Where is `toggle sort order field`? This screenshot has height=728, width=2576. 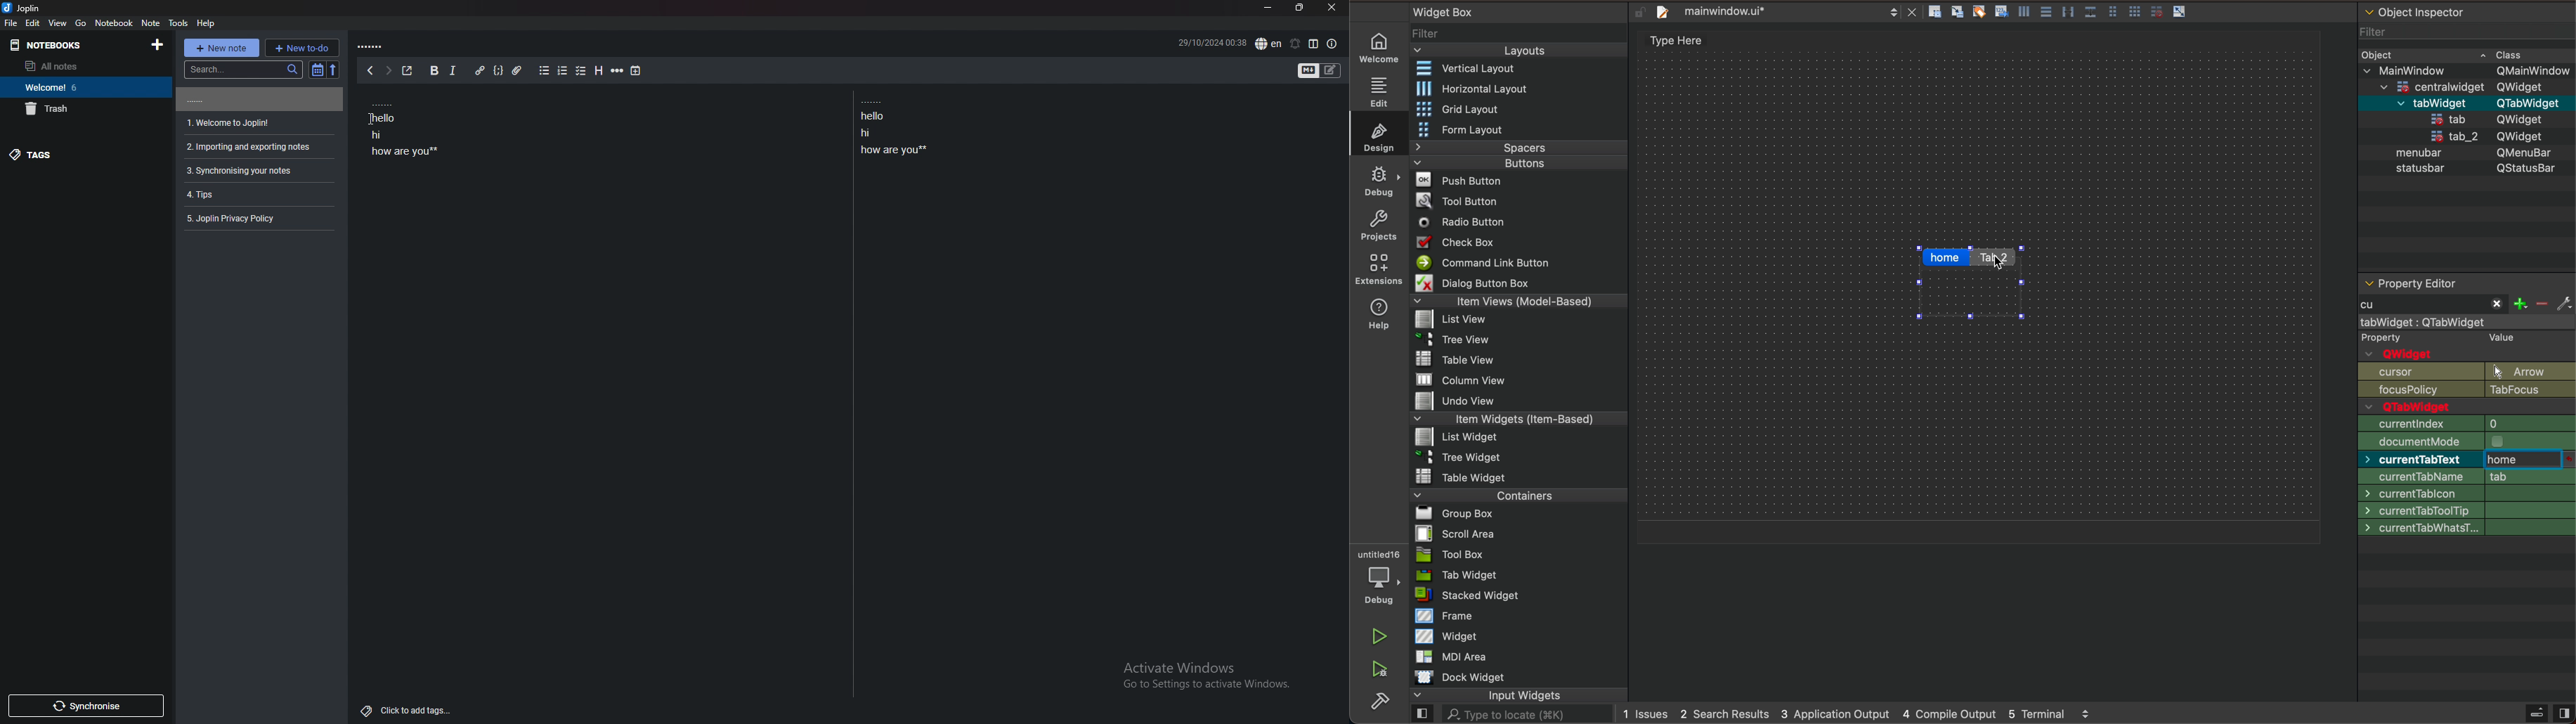
toggle sort order field is located at coordinates (317, 70).